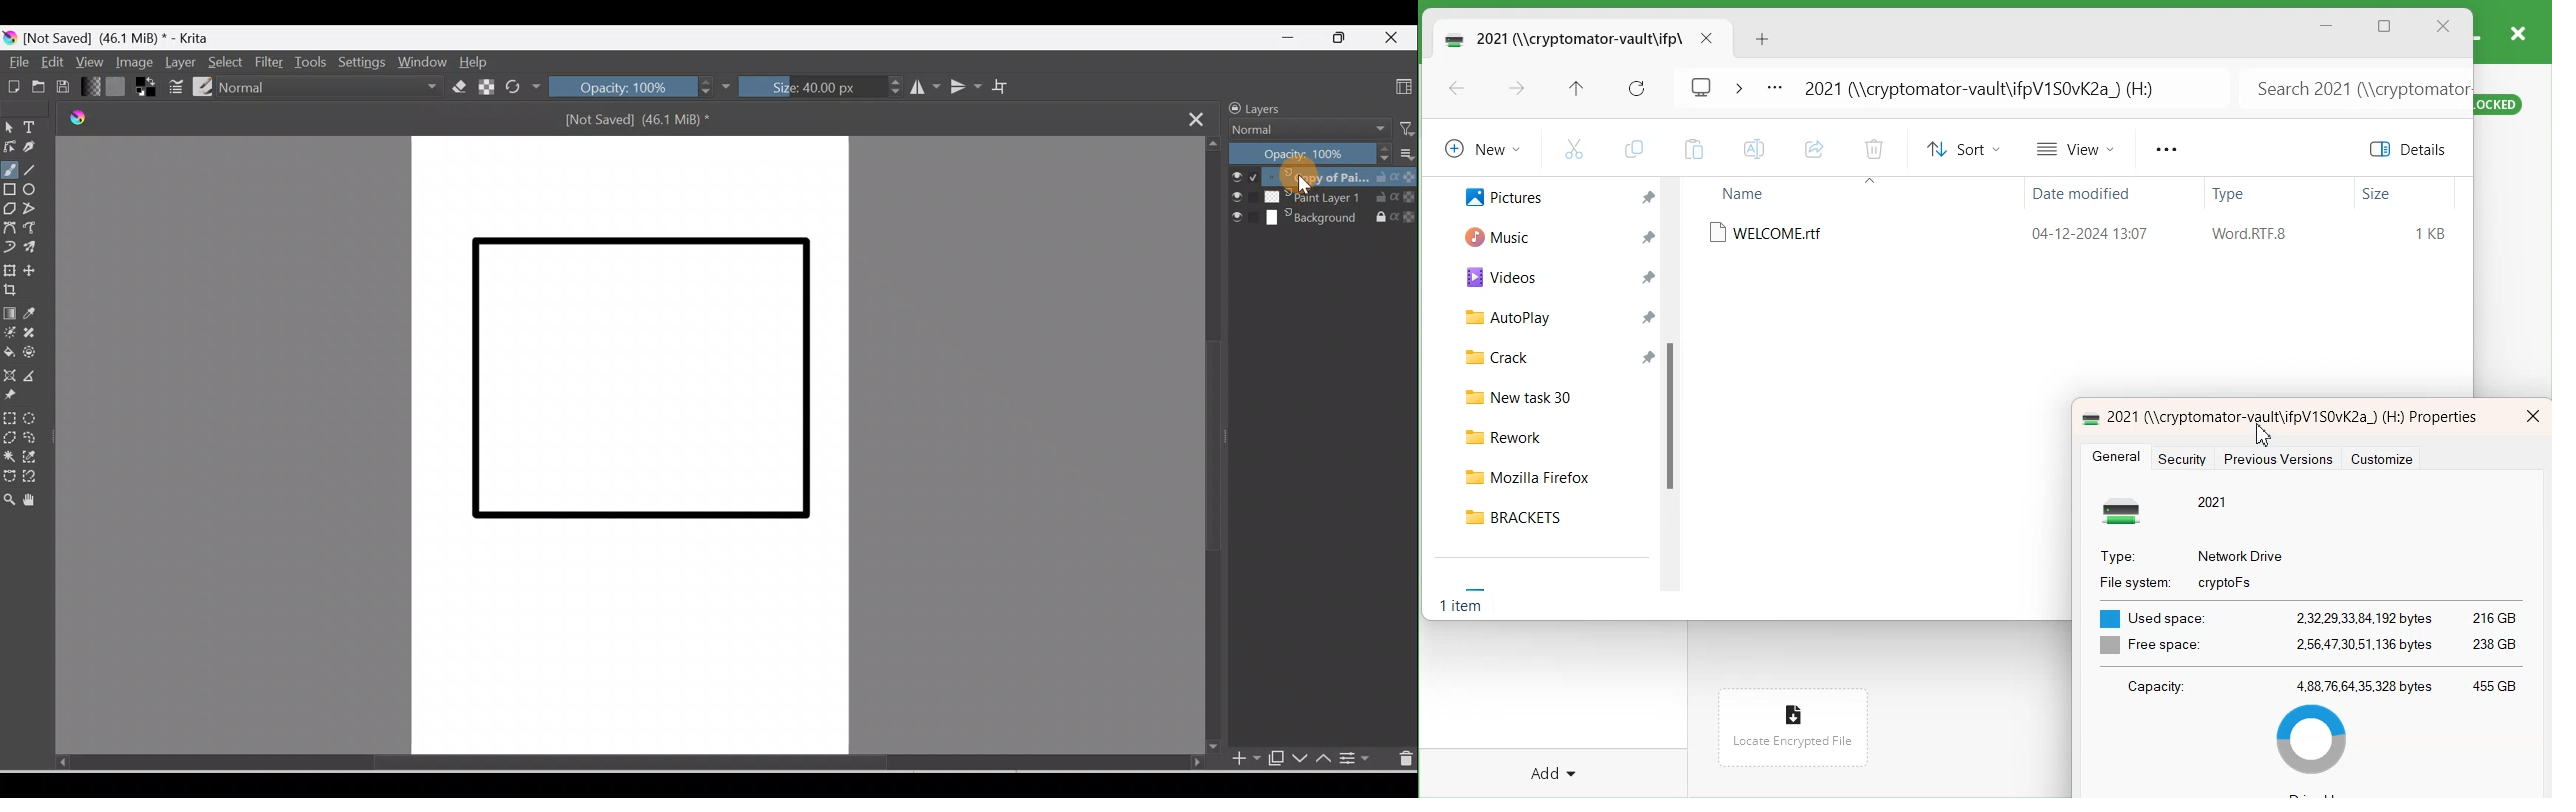 This screenshot has width=2576, height=812. I want to click on Multibrush tool, so click(35, 250).